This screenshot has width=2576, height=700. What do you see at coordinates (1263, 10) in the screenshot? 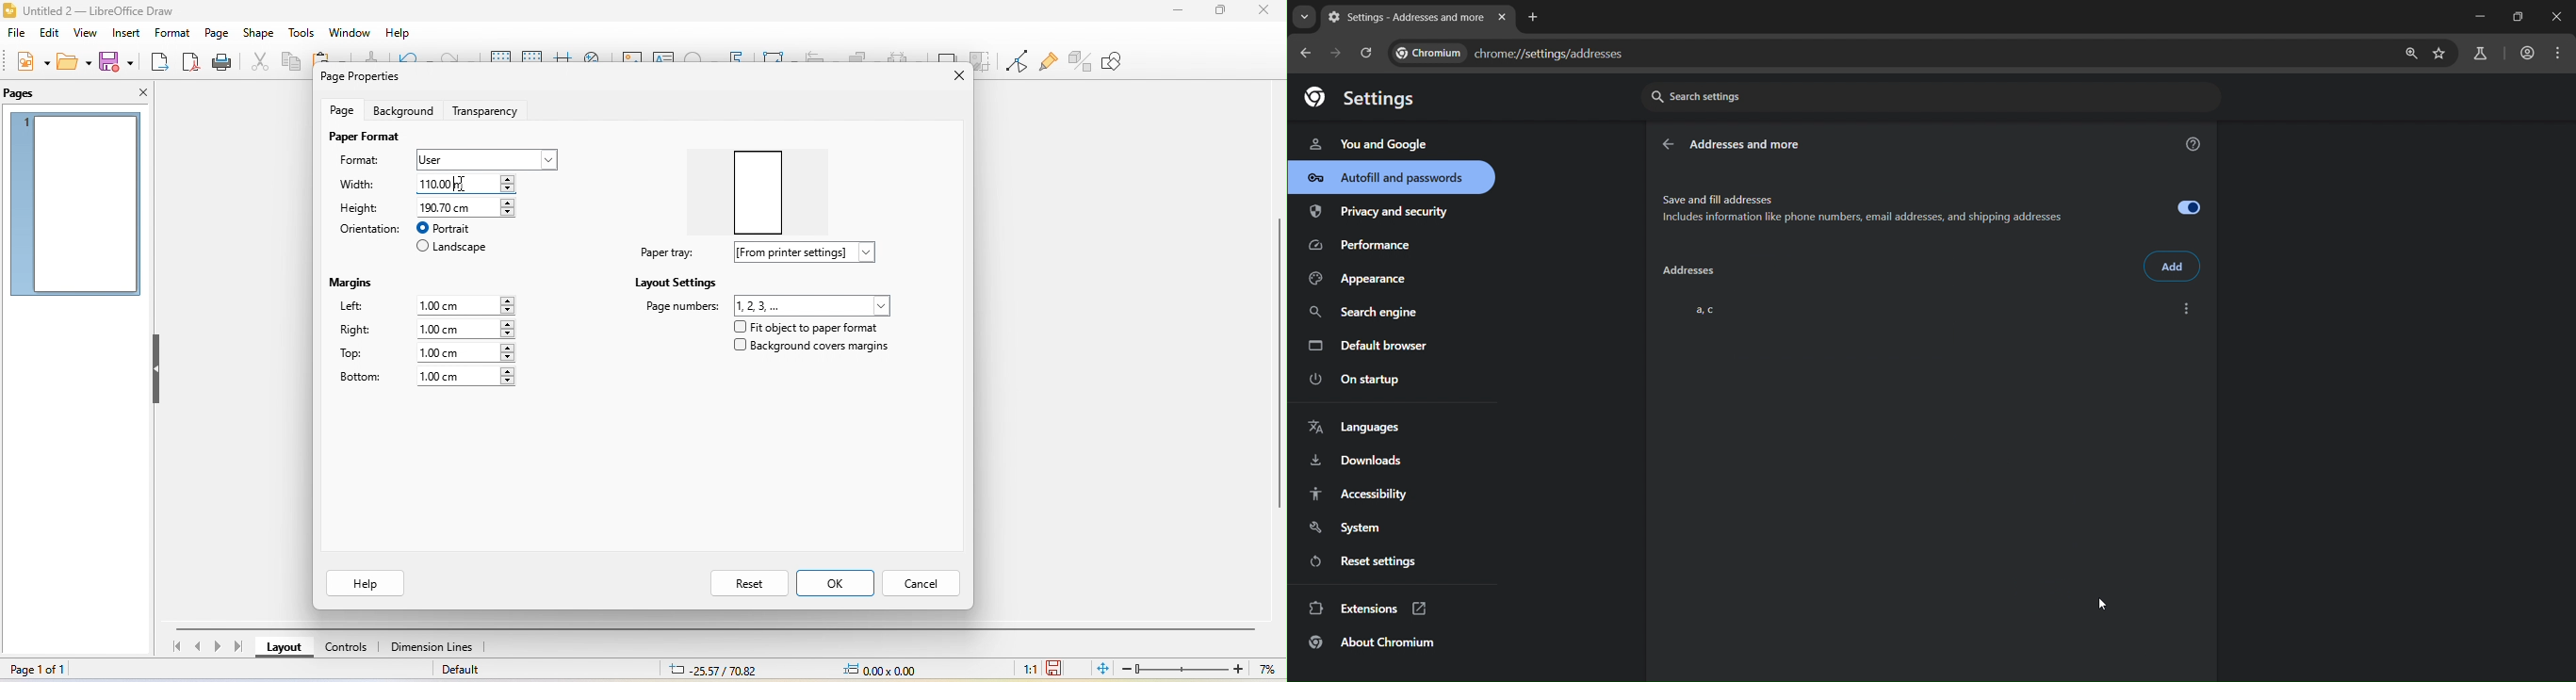
I see `close` at bounding box center [1263, 10].